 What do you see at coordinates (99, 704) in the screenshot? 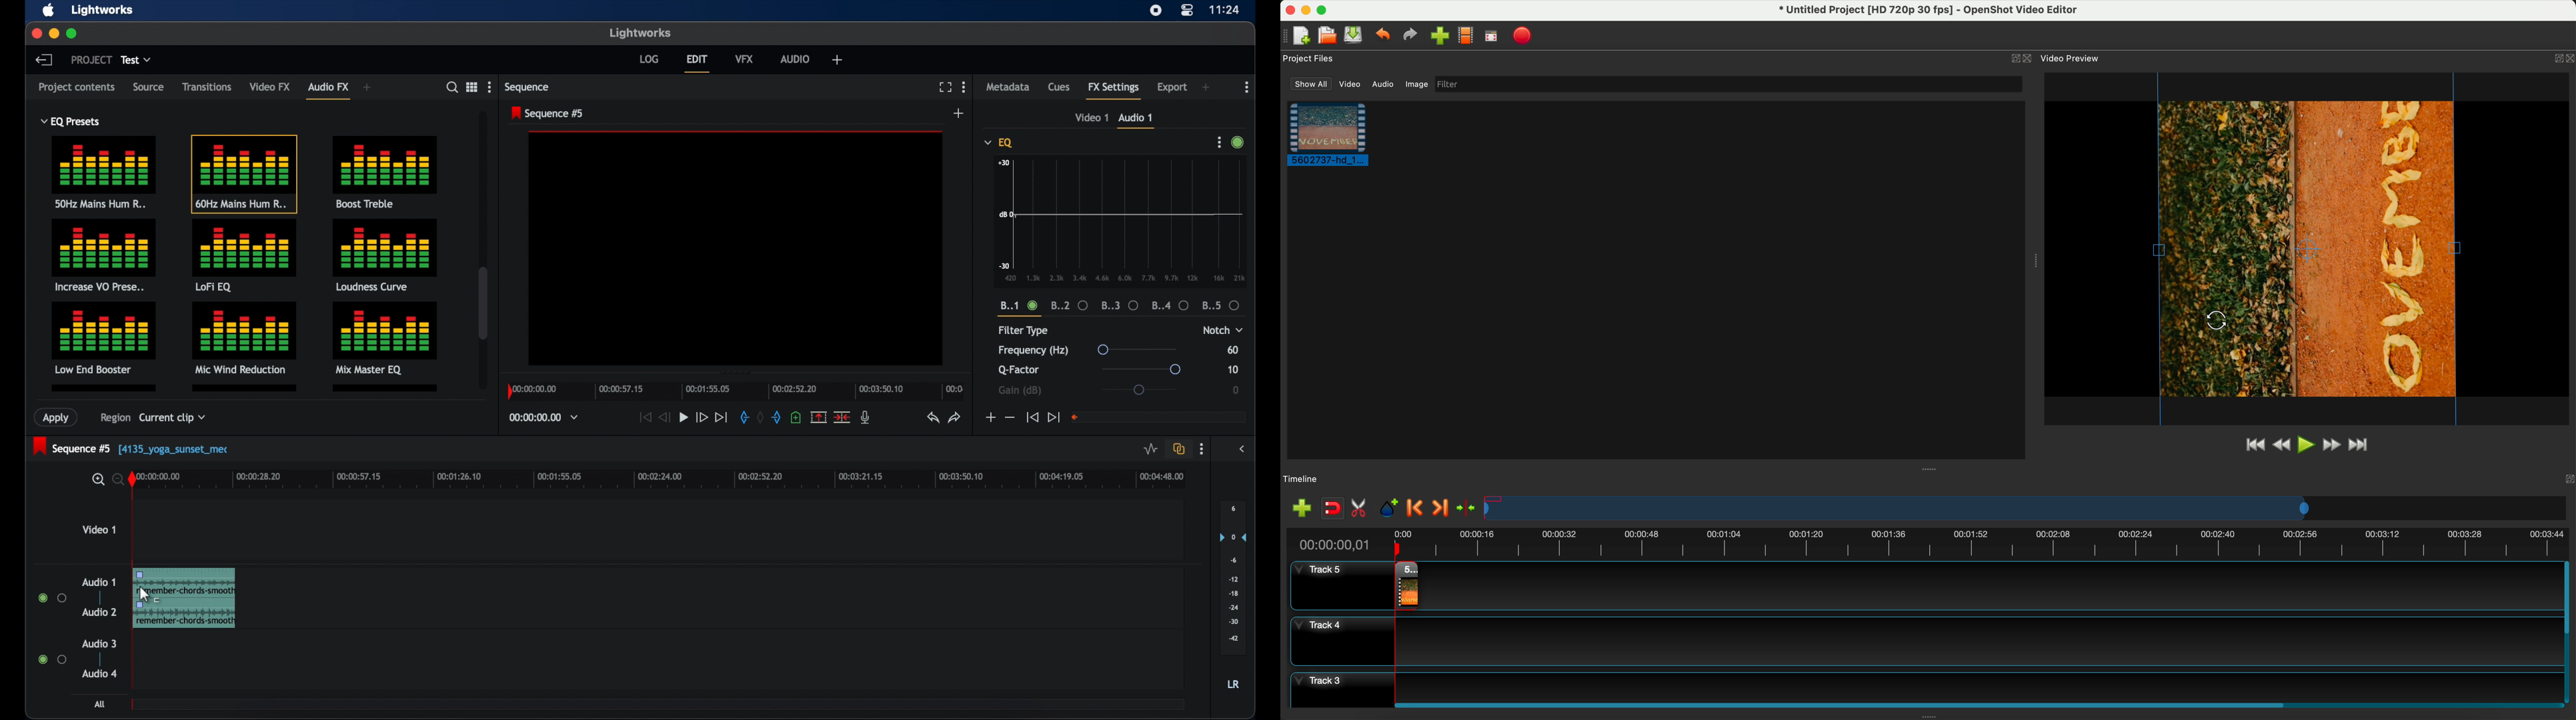
I see `all` at bounding box center [99, 704].